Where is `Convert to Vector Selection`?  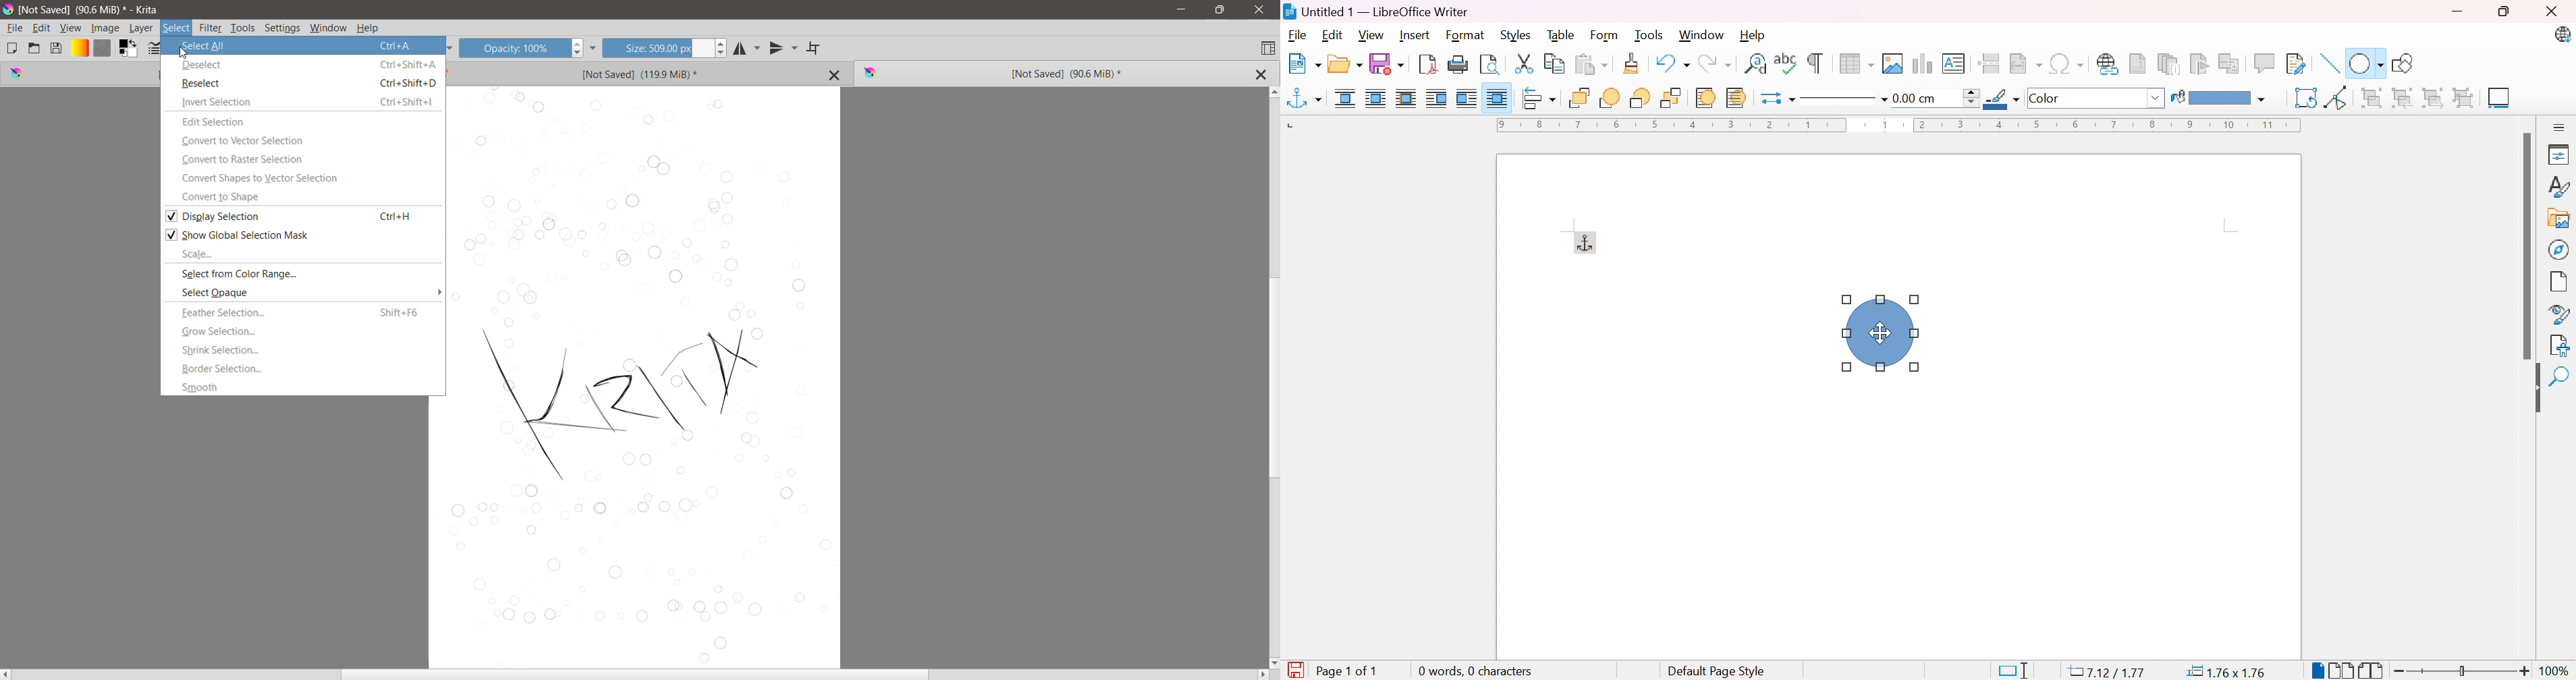
Convert to Vector Selection is located at coordinates (305, 141).